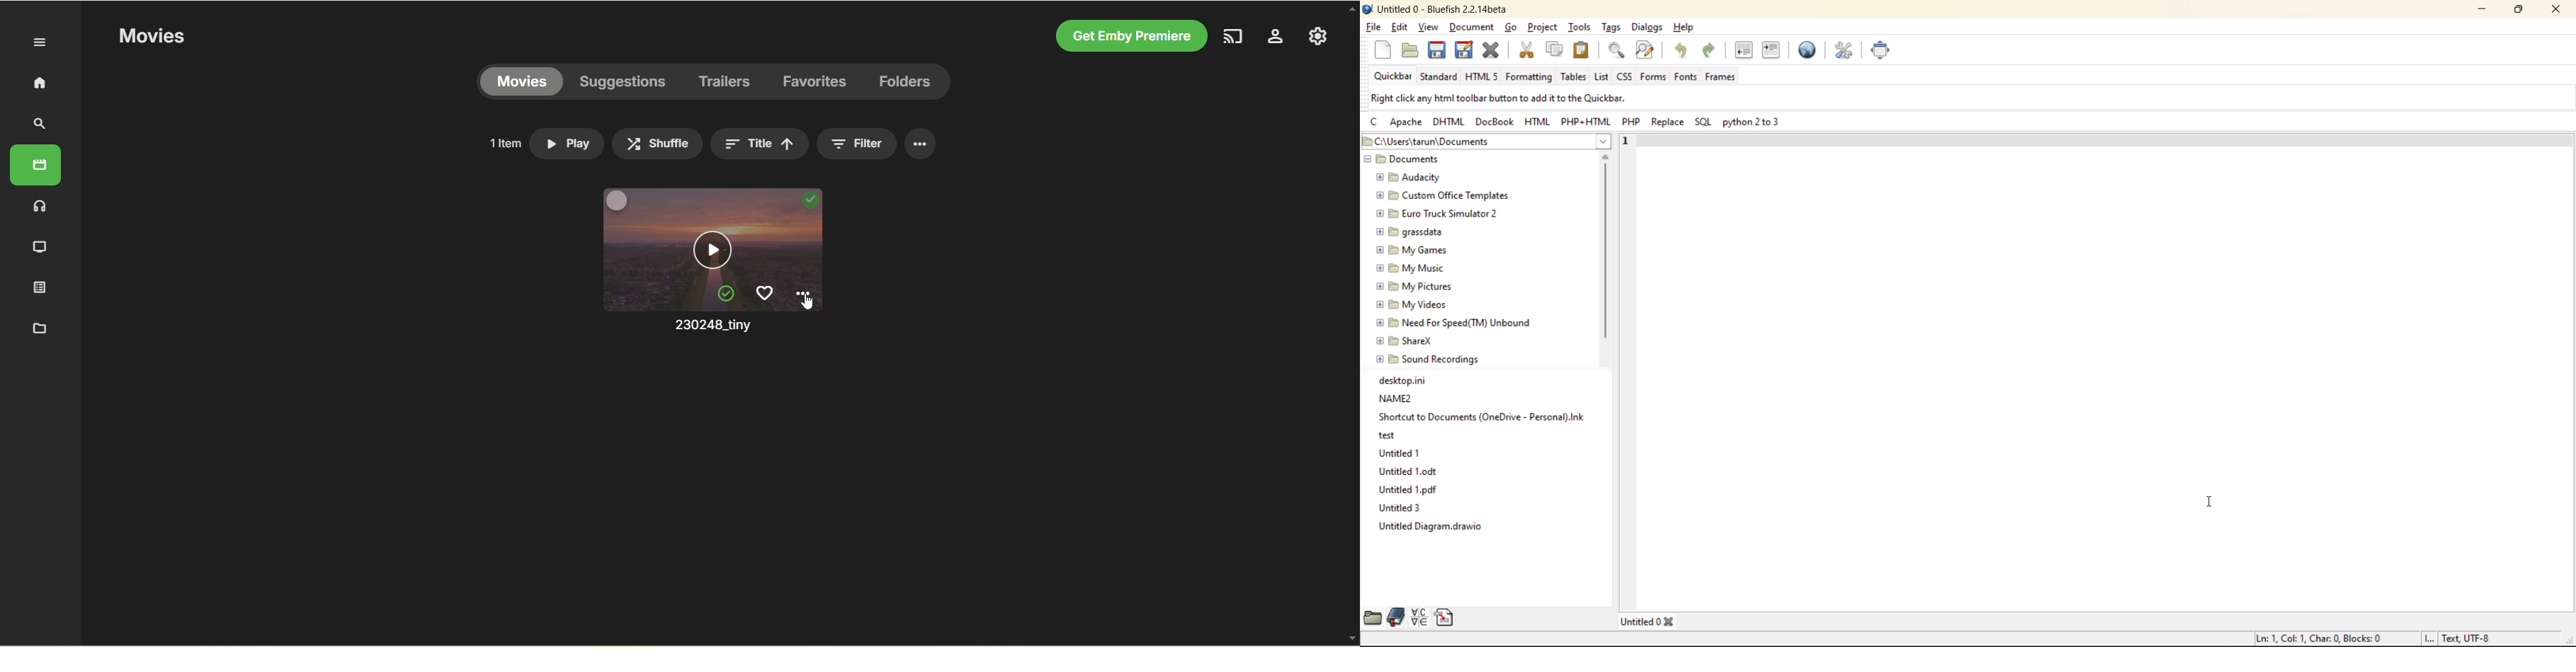 Image resolution: width=2576 pixels, height=672 pixels. I want to click on close, so click(2555, 9).